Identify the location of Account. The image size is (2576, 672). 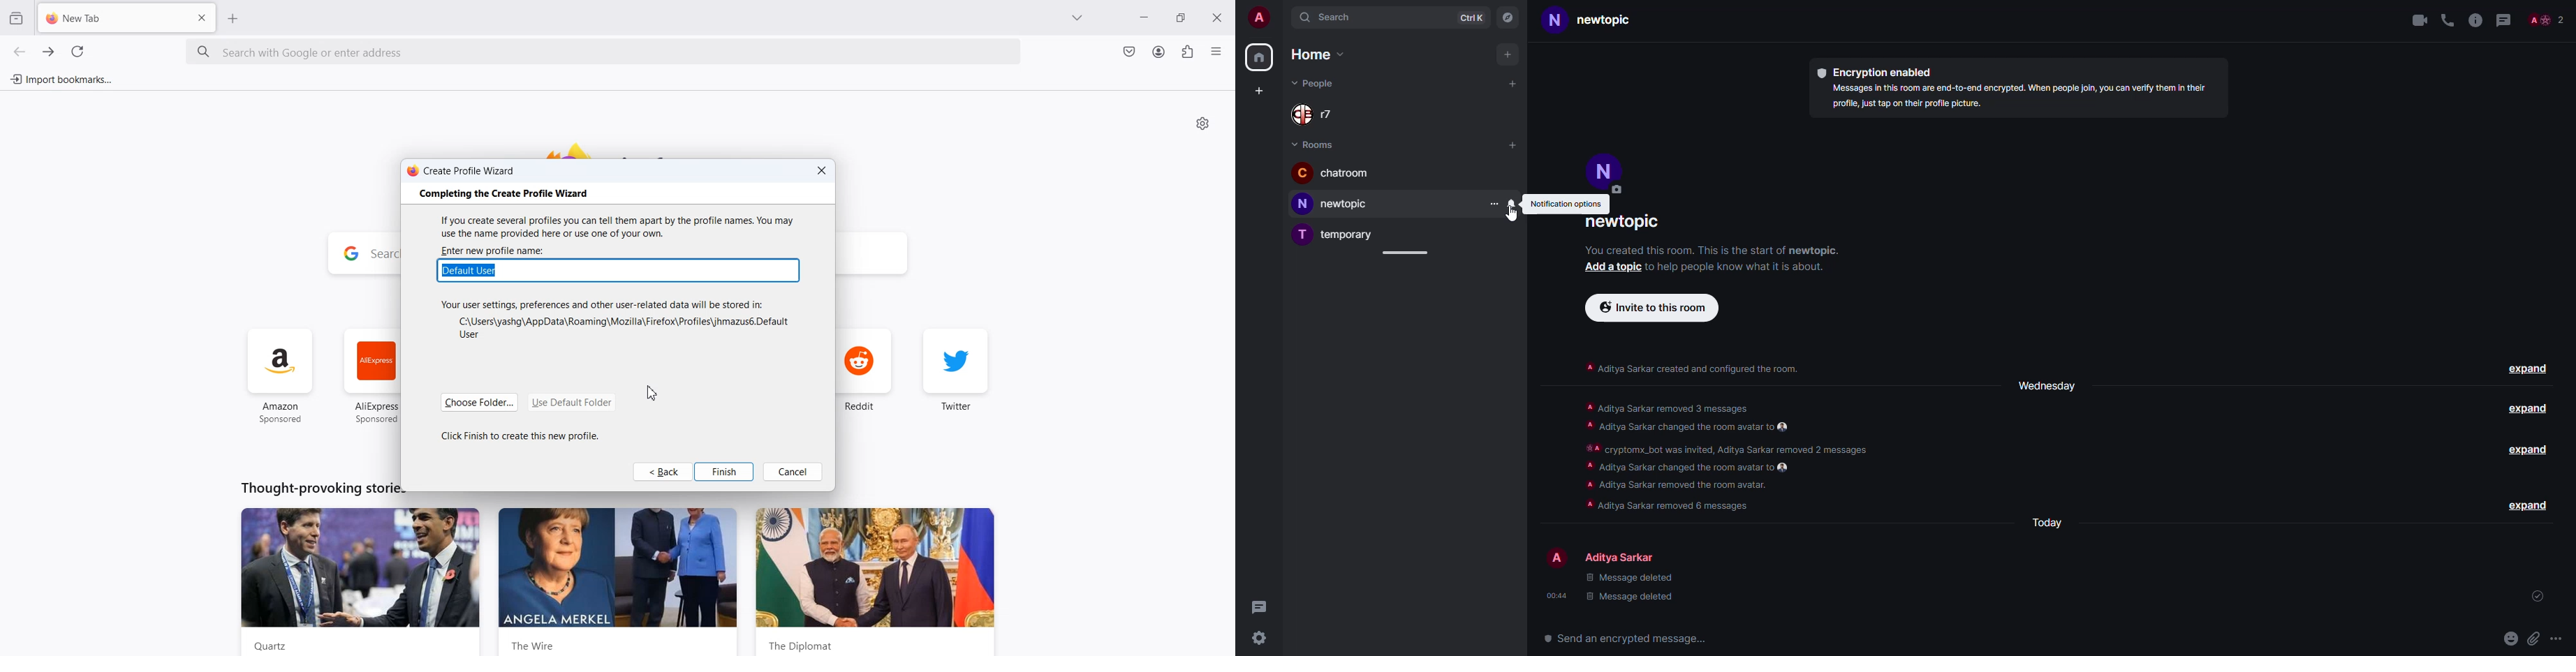
(1159, 51).